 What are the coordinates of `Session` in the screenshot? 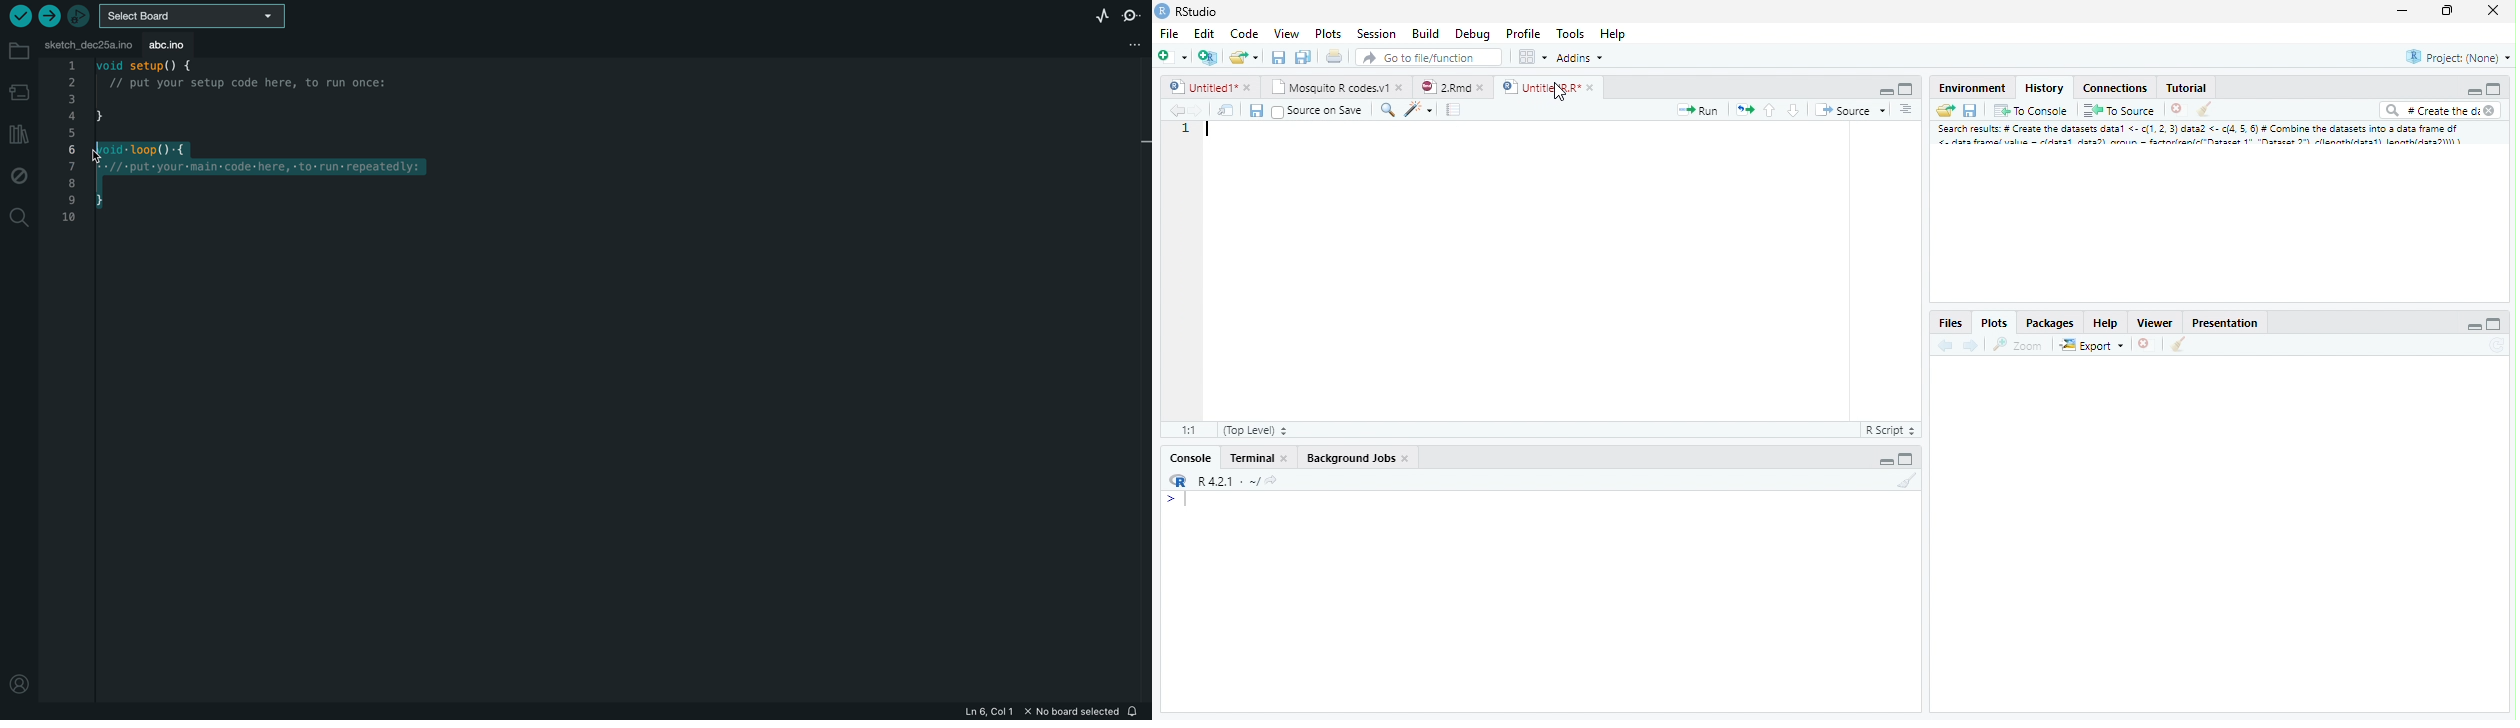 It's located at (1379, 34).